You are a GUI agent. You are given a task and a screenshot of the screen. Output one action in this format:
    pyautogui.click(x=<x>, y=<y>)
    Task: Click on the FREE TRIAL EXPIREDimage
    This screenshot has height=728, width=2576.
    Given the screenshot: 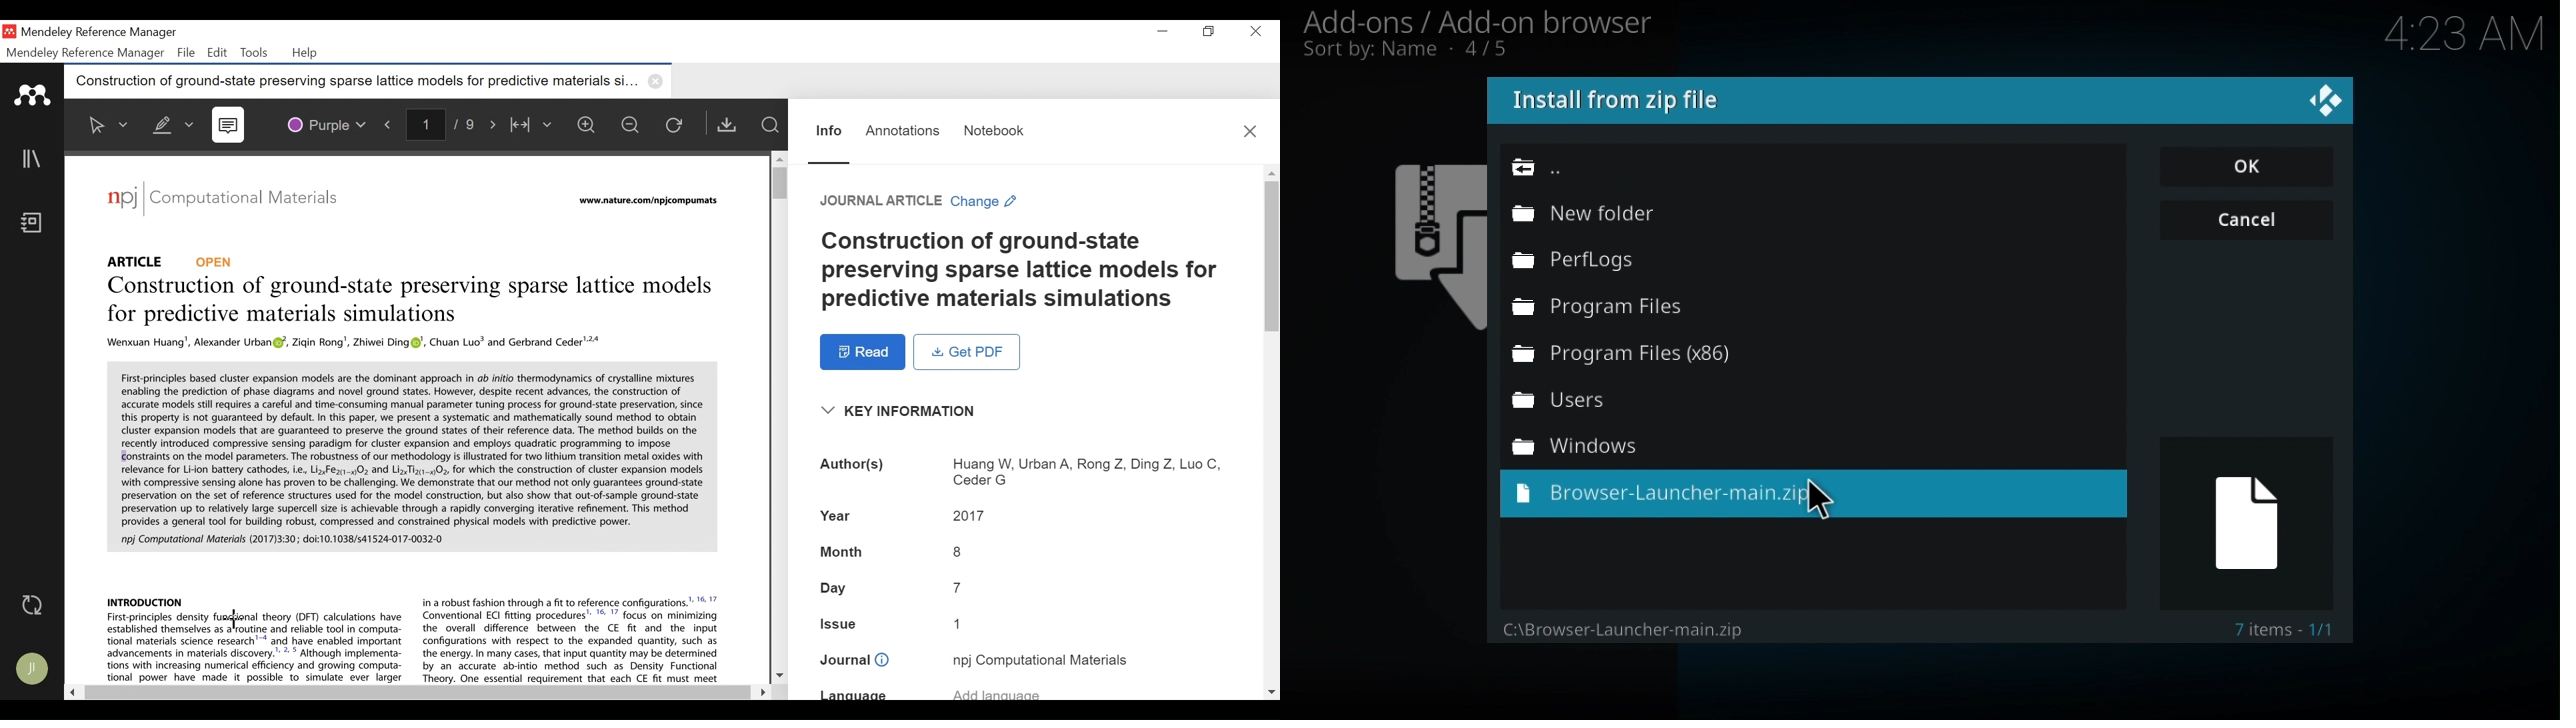 What is the action you would take?
    pyautogui.click(x=2243, y=521)
    